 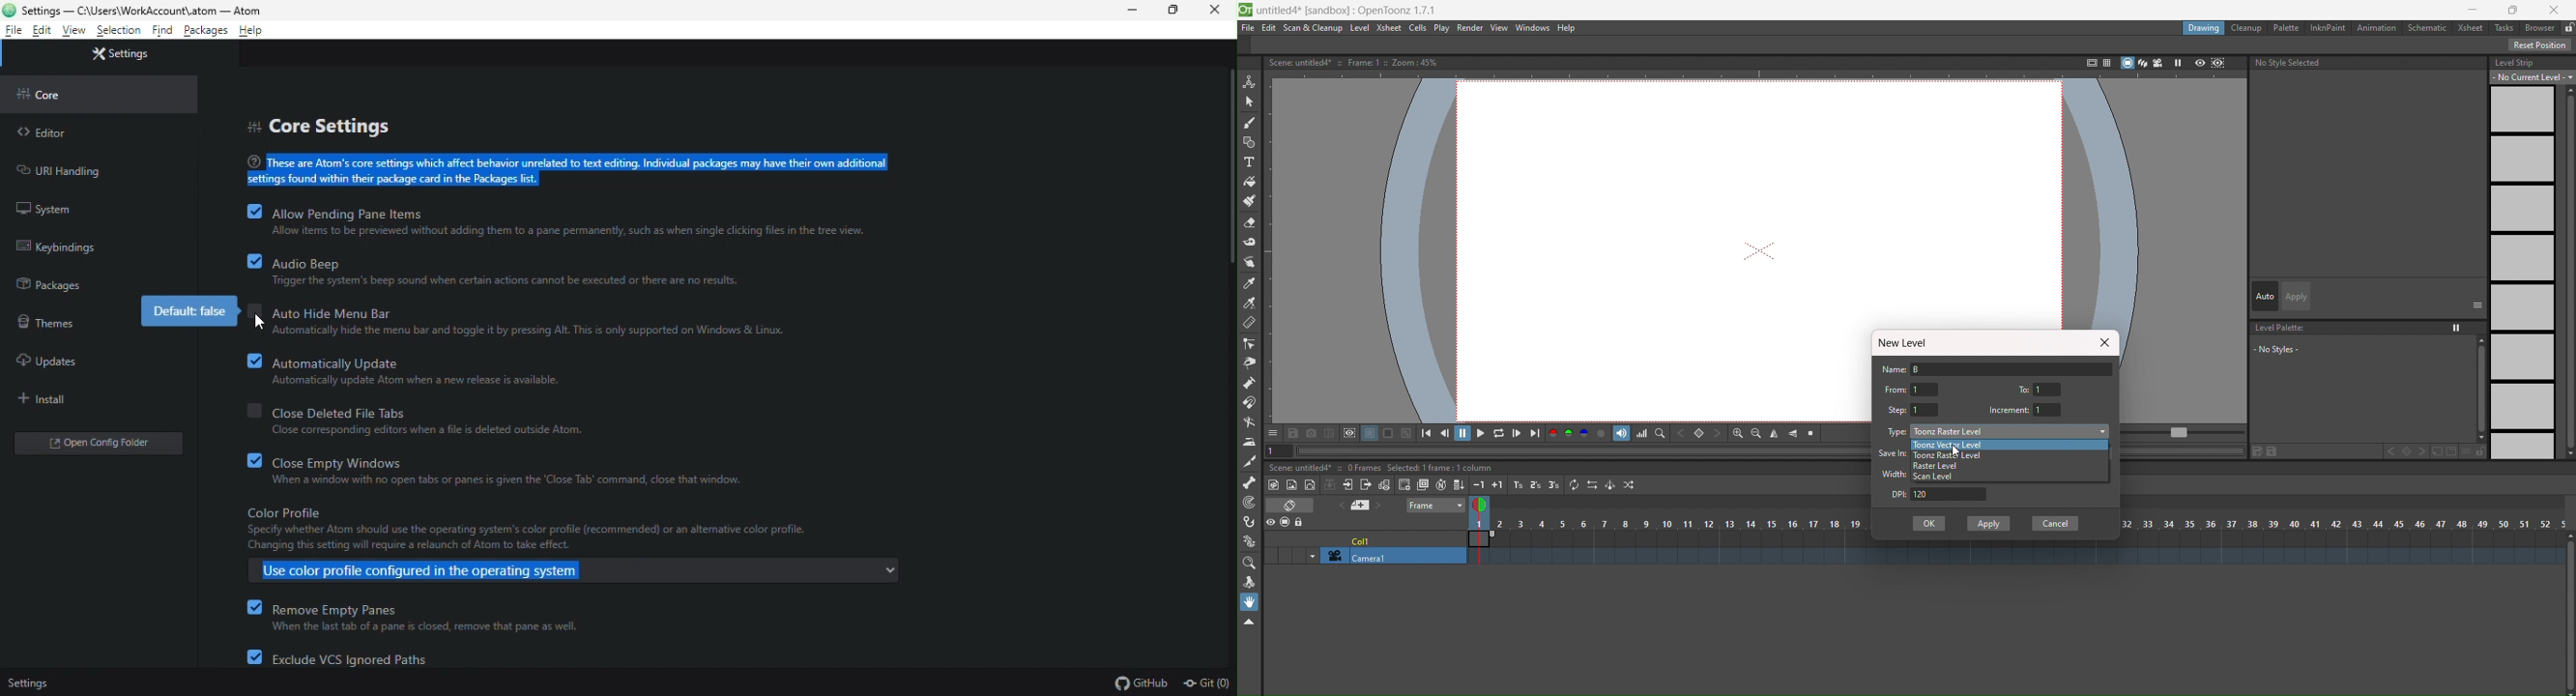 What do you see at coordinates (1370, 433) in the screenshot?
I see `tool` at bounding box center [1370, 433].